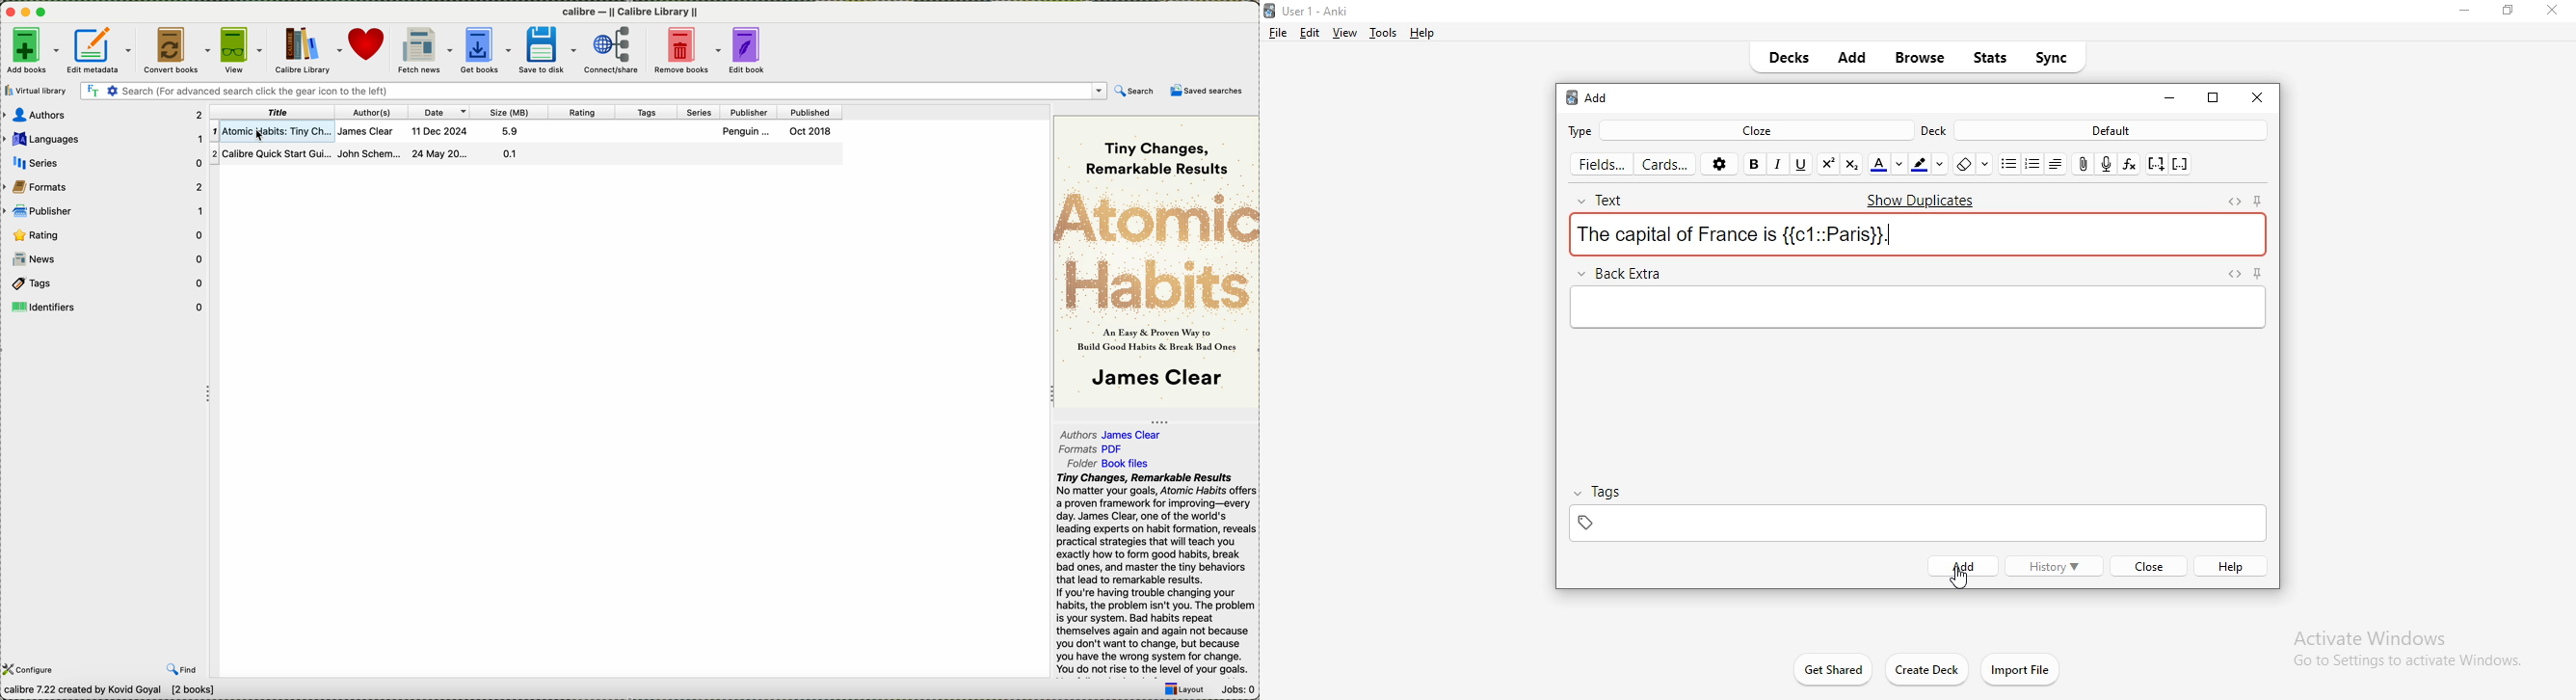 This screenshot has height=700, width=2576. Describe the element at coordinates (42, 12) in the screenshot. I see `maximize` at that location.